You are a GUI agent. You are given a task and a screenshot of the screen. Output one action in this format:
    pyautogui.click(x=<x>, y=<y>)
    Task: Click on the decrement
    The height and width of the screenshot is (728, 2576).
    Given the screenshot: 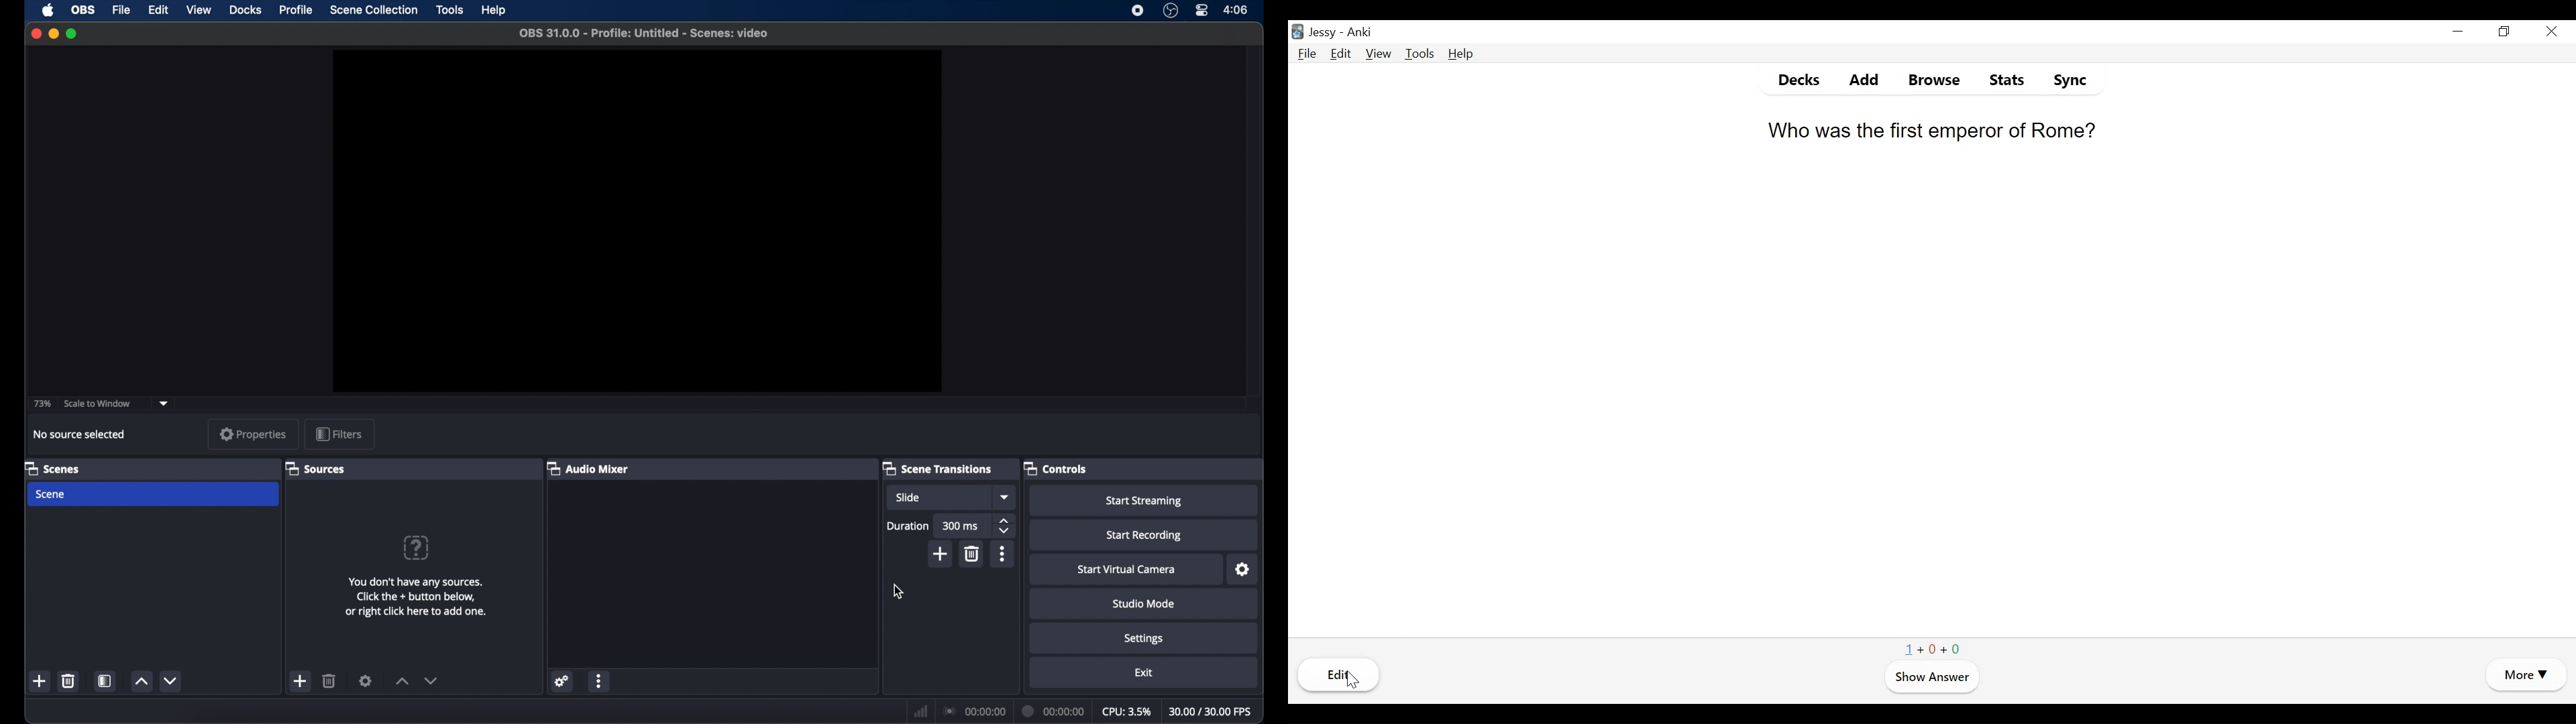 What is the action you would take?
    pyautogui.click(x=432, y=680)
    